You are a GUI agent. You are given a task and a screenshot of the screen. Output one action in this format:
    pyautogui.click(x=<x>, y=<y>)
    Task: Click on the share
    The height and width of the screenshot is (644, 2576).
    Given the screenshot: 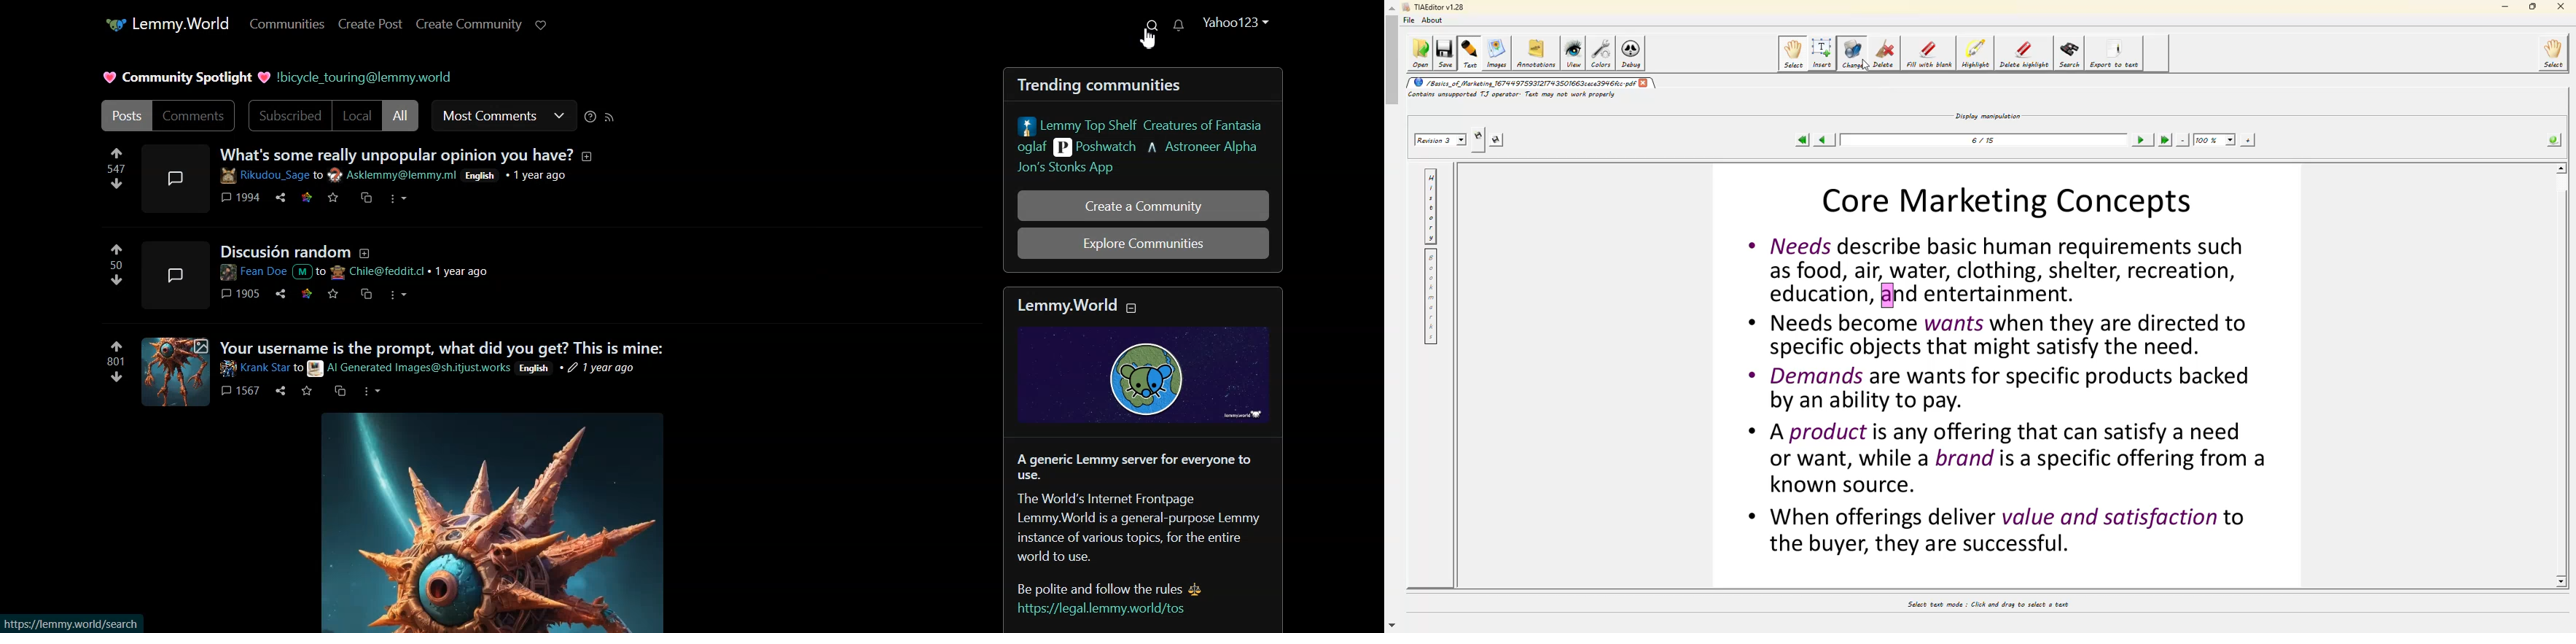 What is the action you would take?
    pyautogui.click(x=279, y=389)
    